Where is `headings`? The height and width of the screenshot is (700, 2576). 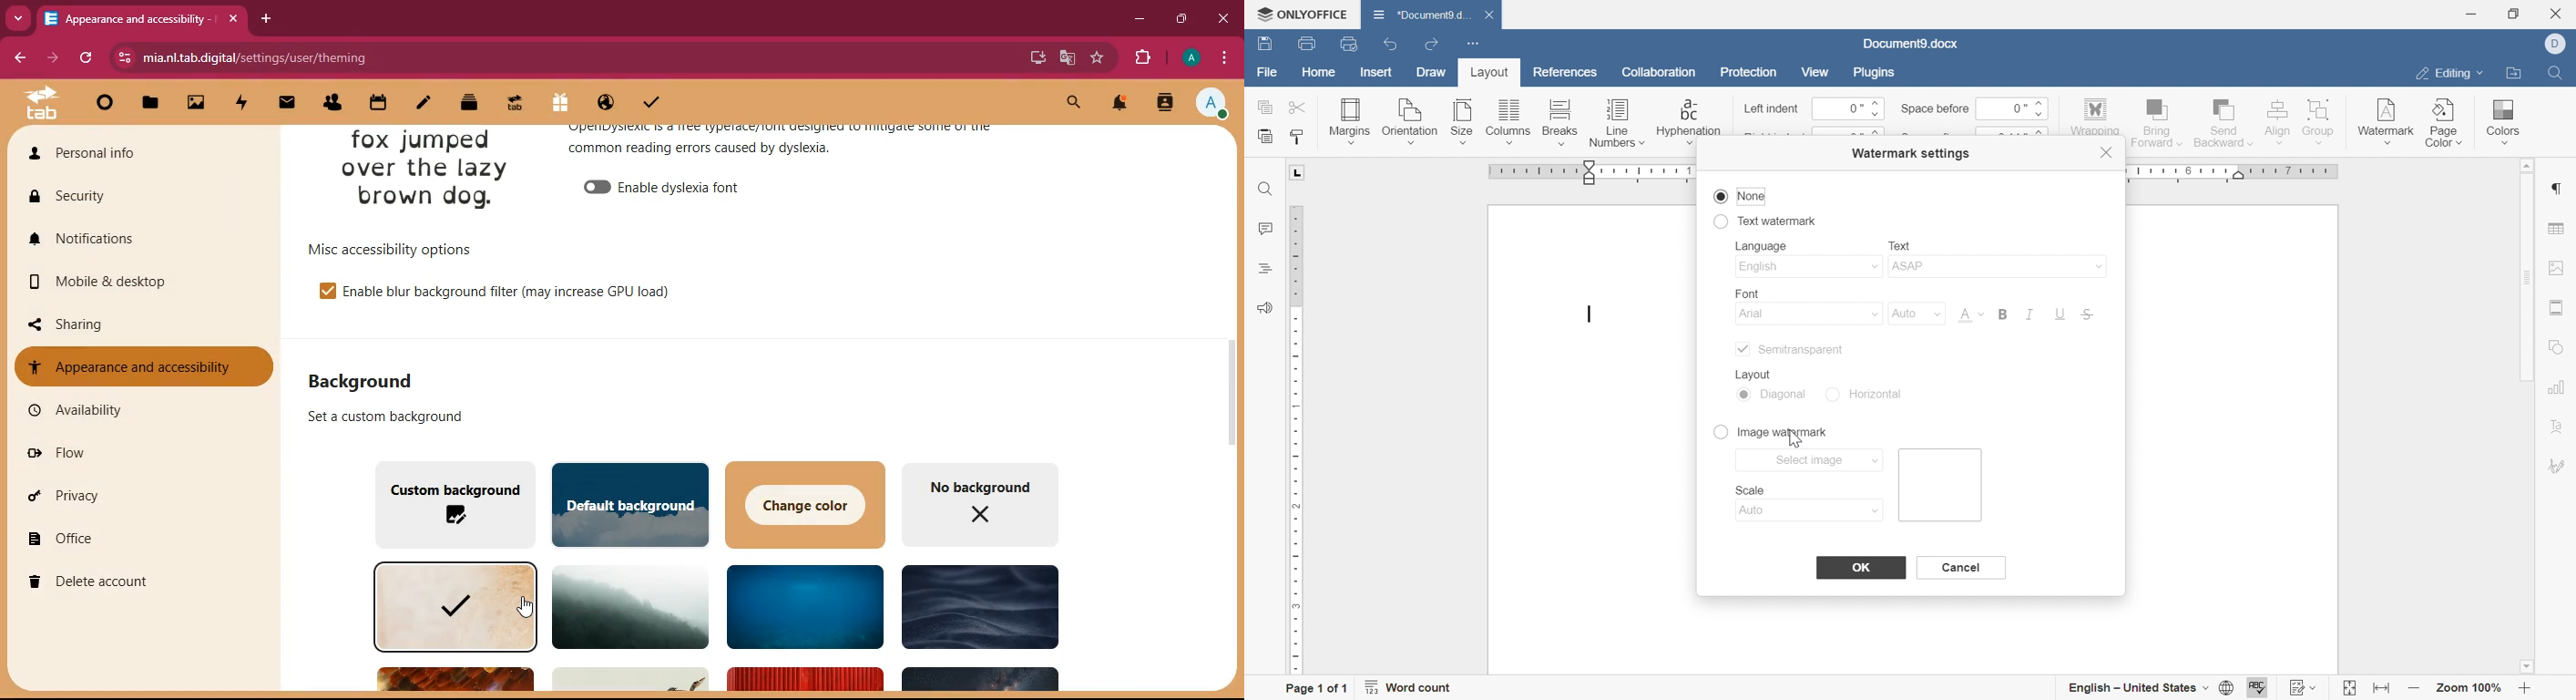
headings is located at coordinates (1263, 268).